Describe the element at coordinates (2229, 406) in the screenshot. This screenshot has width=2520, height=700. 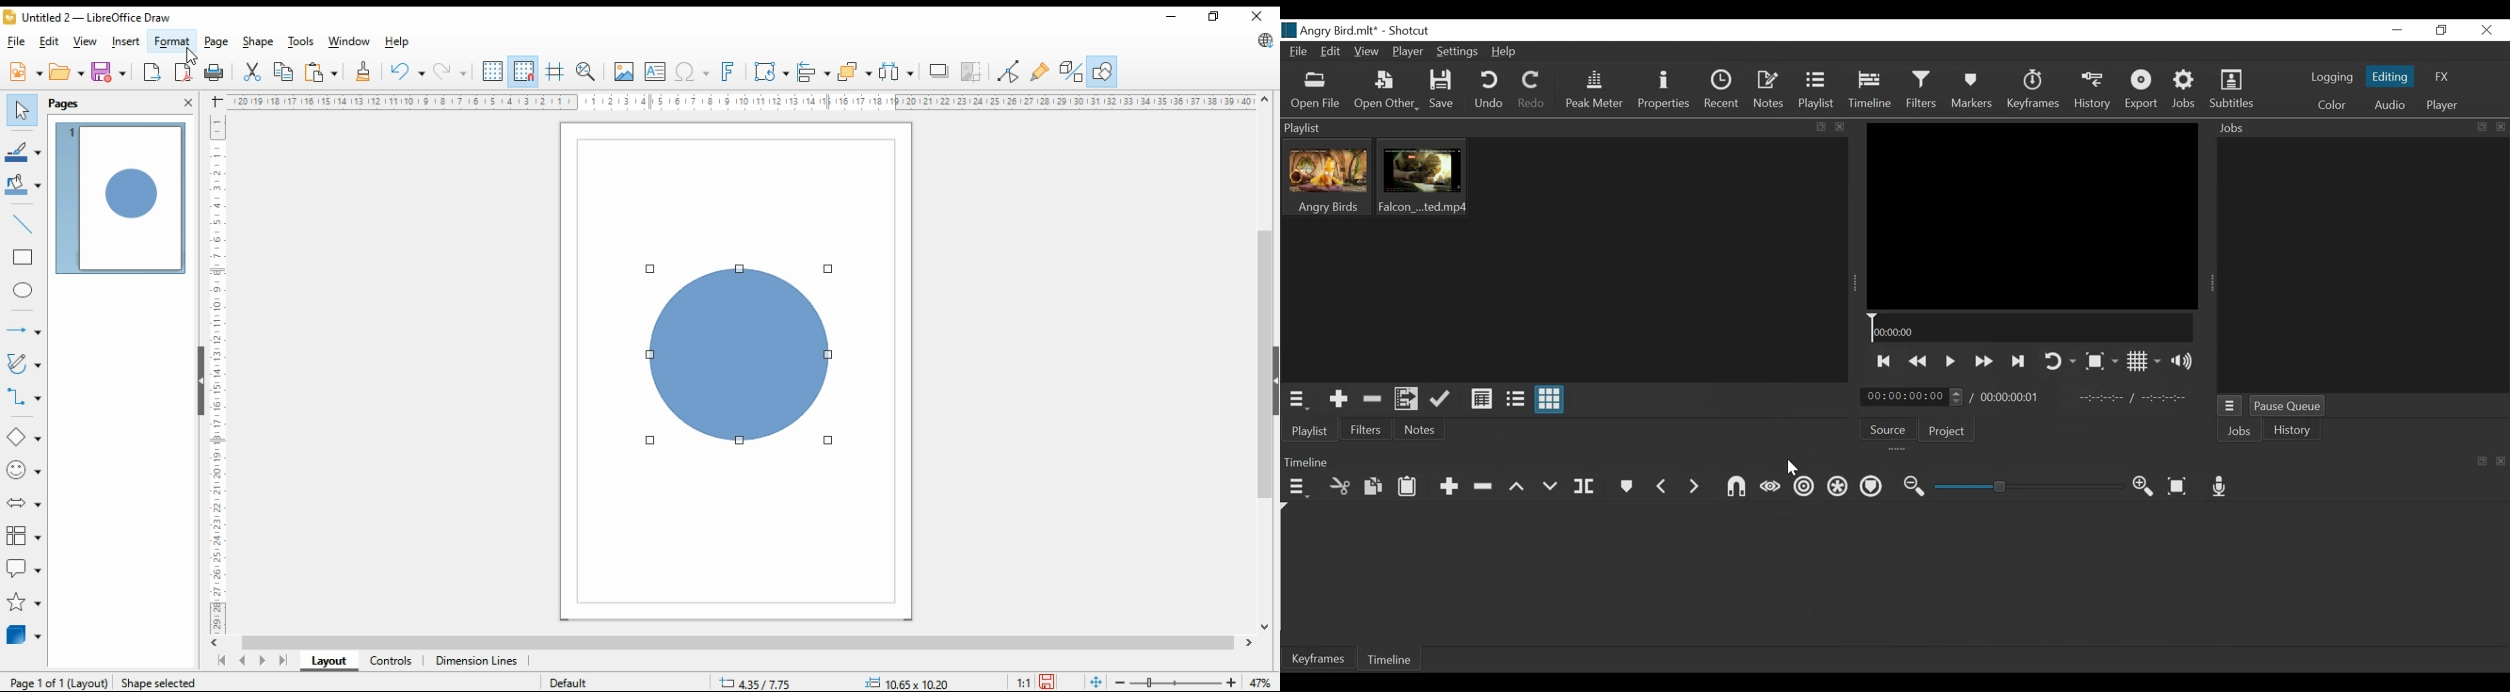
I see `Jobs ` at that location.